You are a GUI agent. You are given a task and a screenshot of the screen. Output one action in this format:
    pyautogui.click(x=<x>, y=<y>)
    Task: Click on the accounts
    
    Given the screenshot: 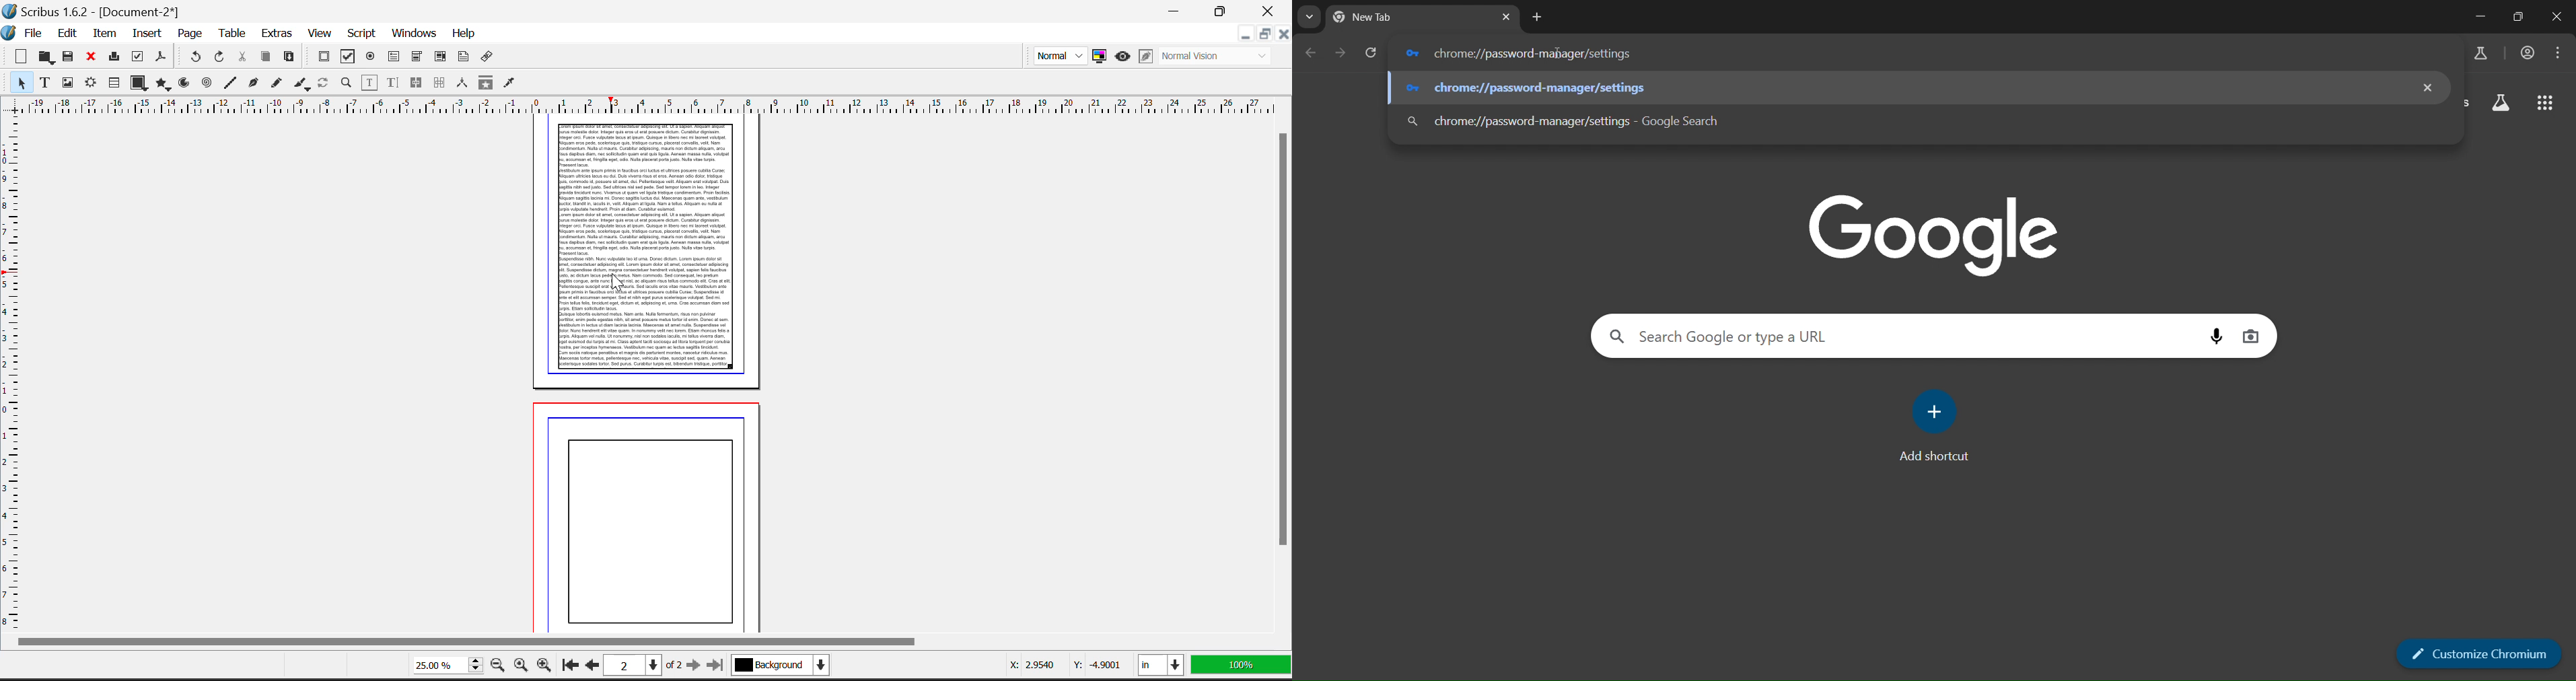 What is the action you would take?
    pyautogui.click(x=2529, y=52)
    